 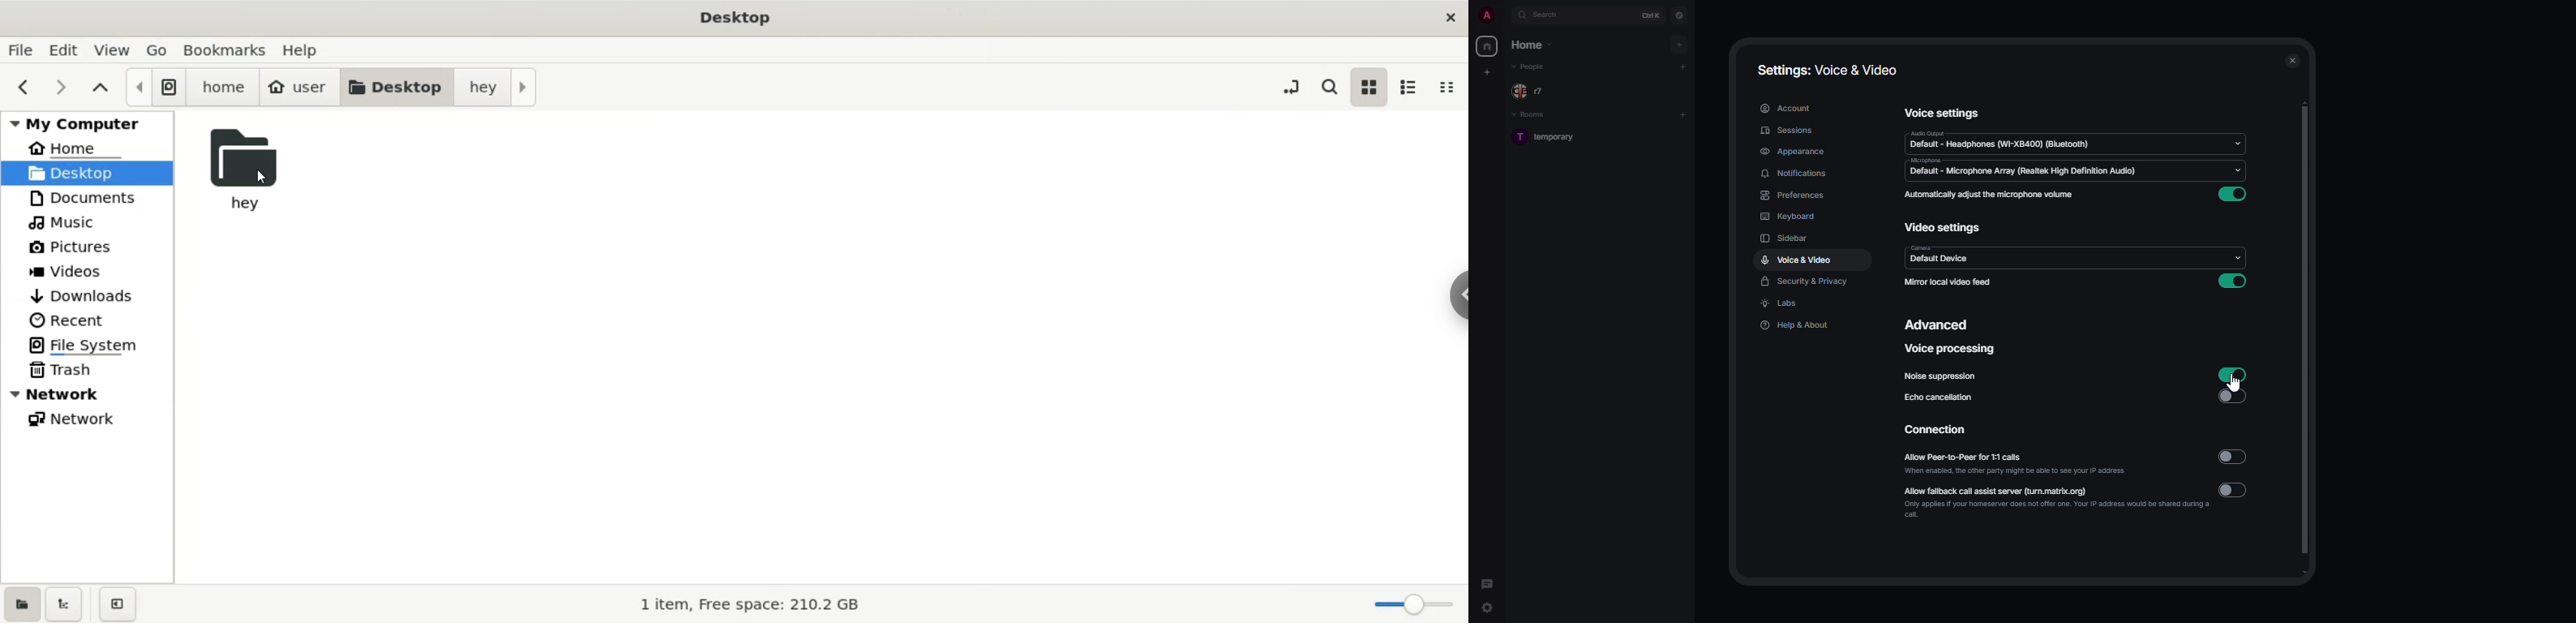 What do you see at coordinates (2294, 60) in the screenshot?
I see `close` at bounding box center [2294, 60].